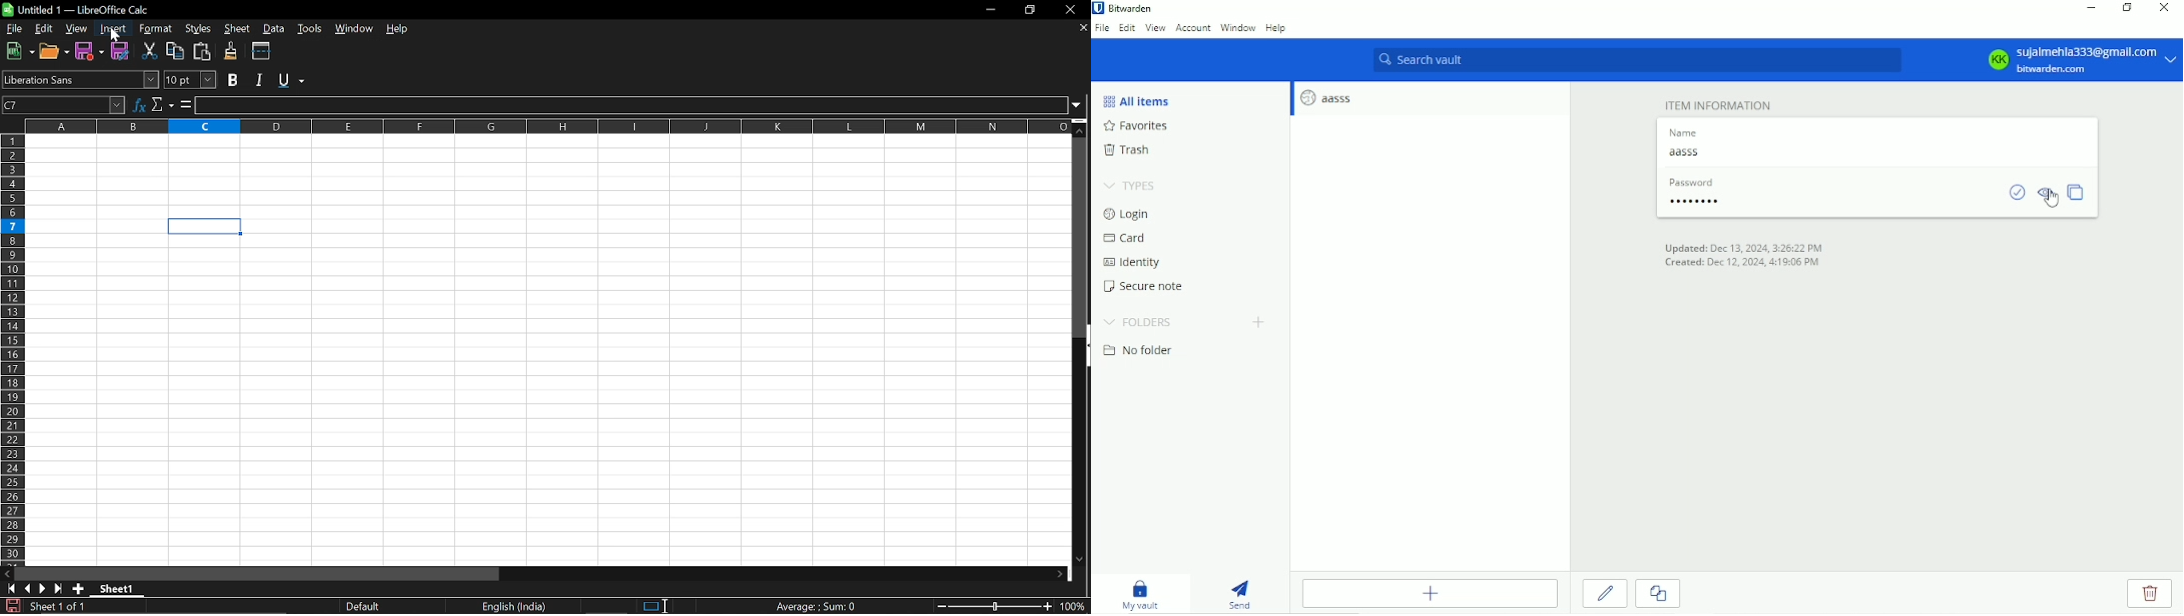 The width and height of the screenshot is (2184, 616). I want to click on Rows, so click(14, 349).